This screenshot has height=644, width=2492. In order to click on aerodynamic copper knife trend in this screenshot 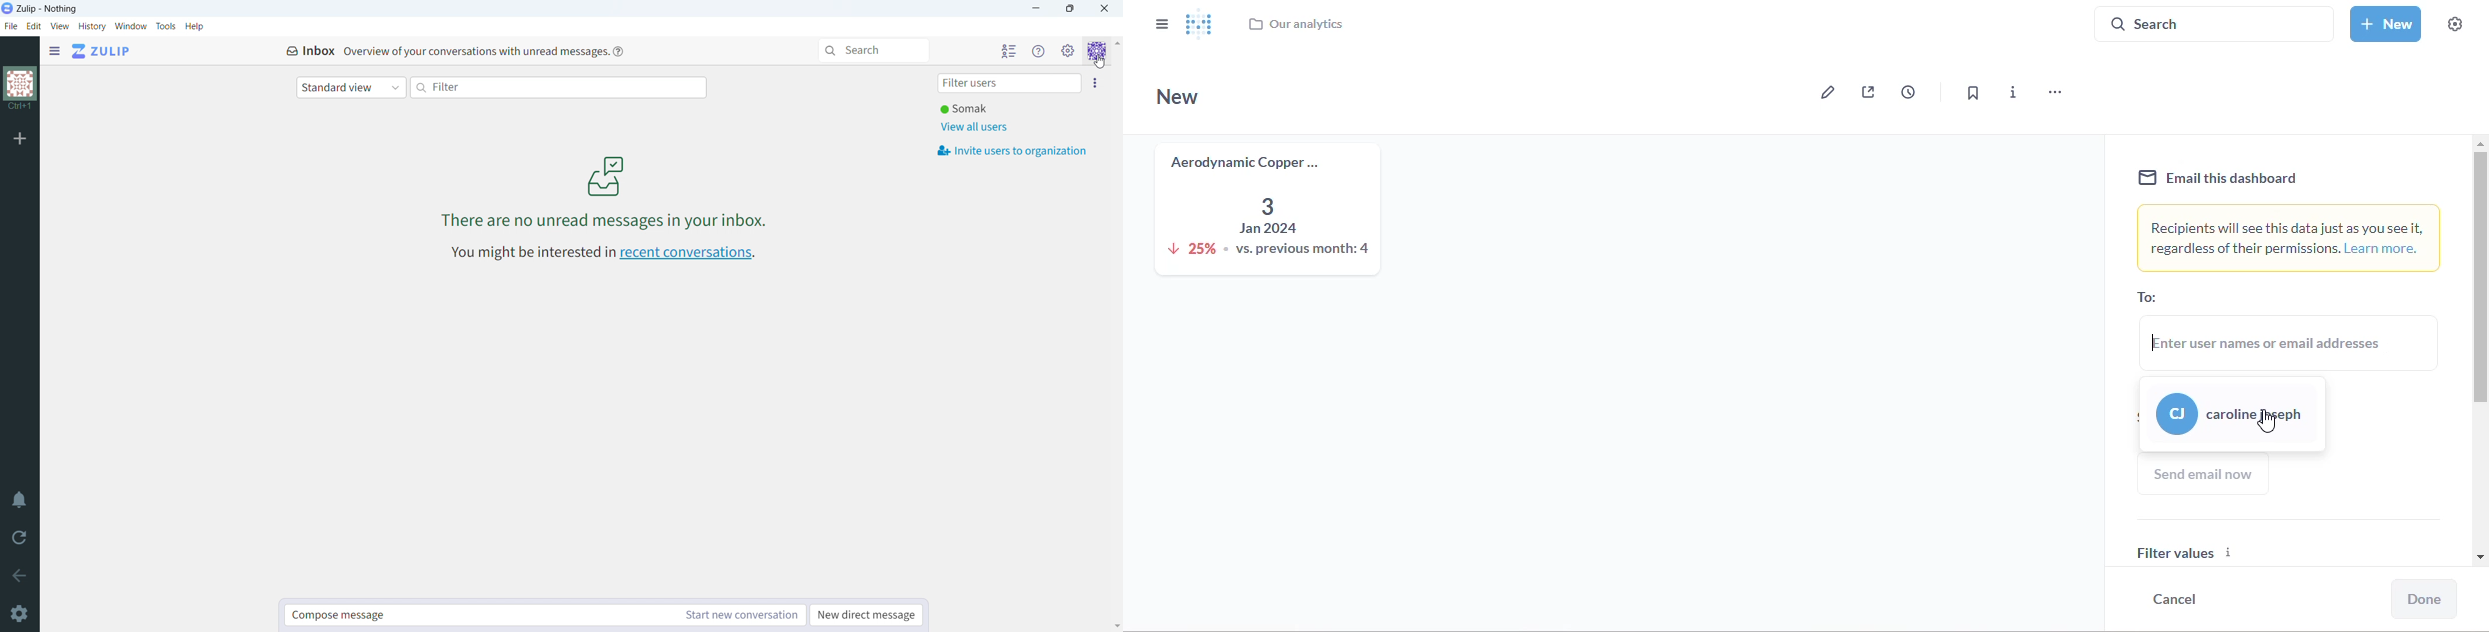, I will do `click(1264, 207)`.